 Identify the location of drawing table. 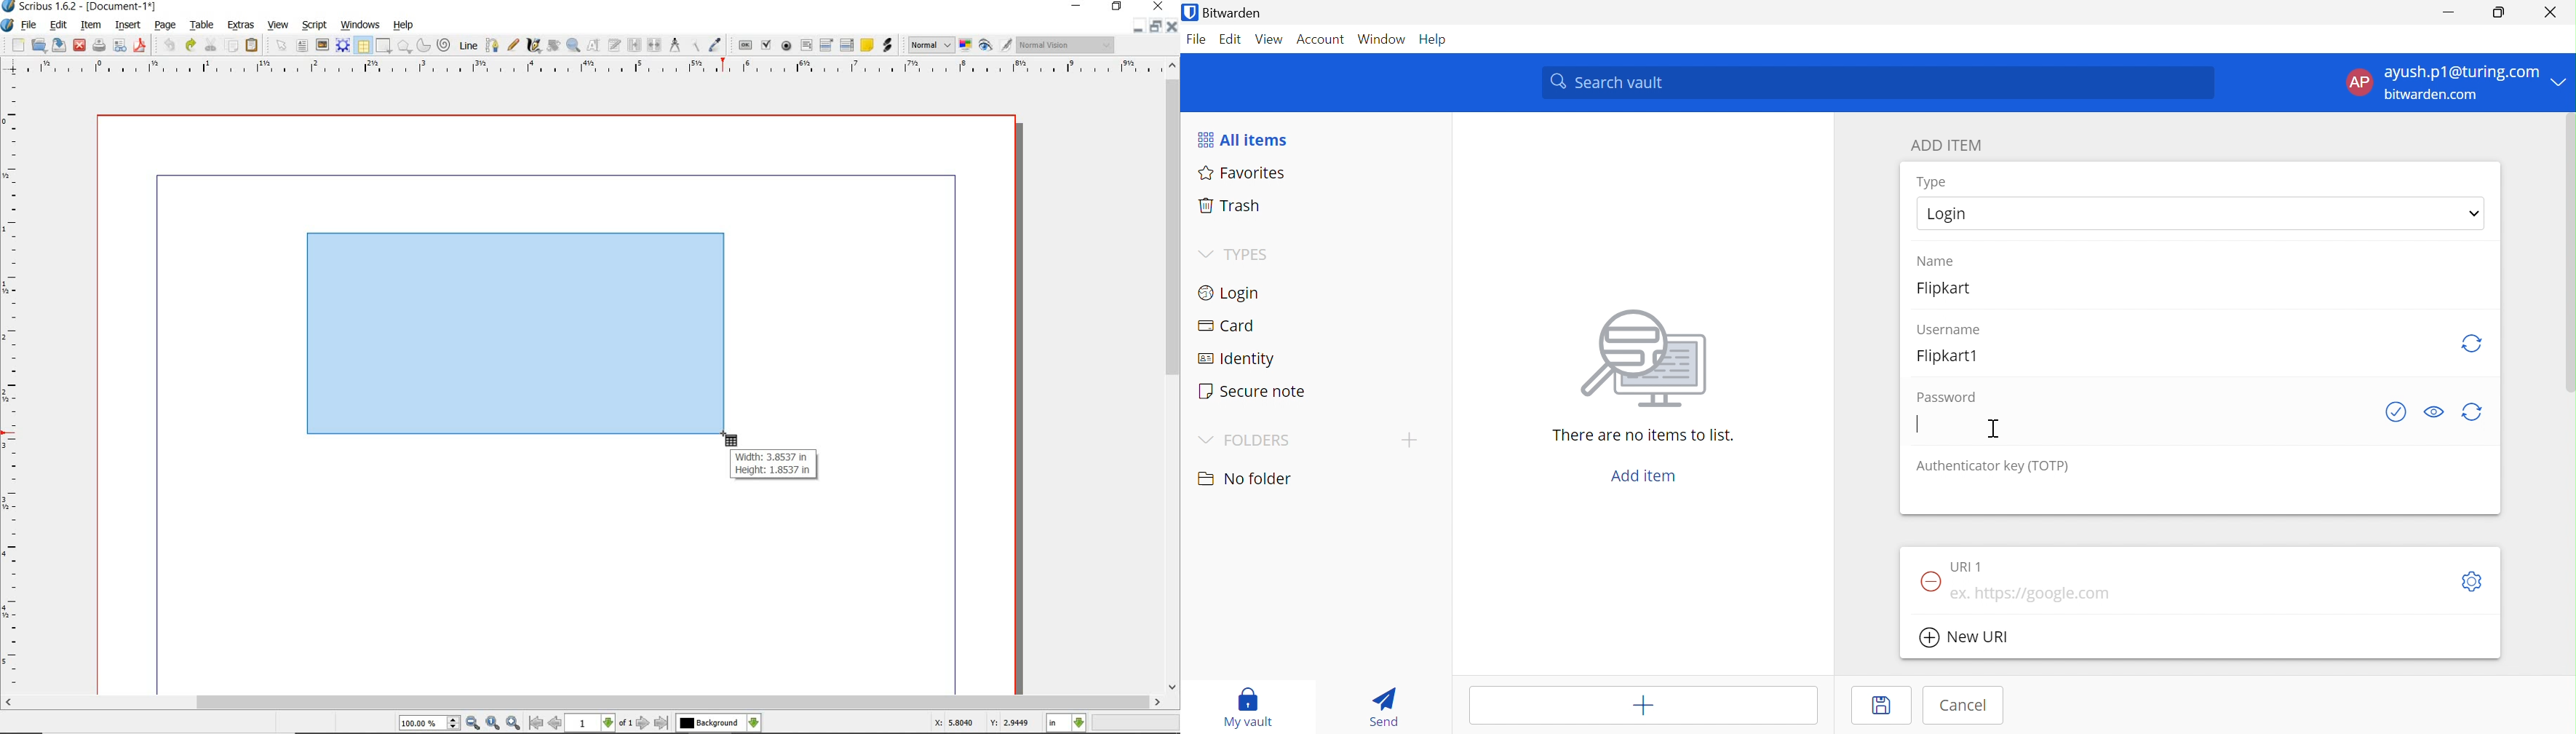
(515, 337).